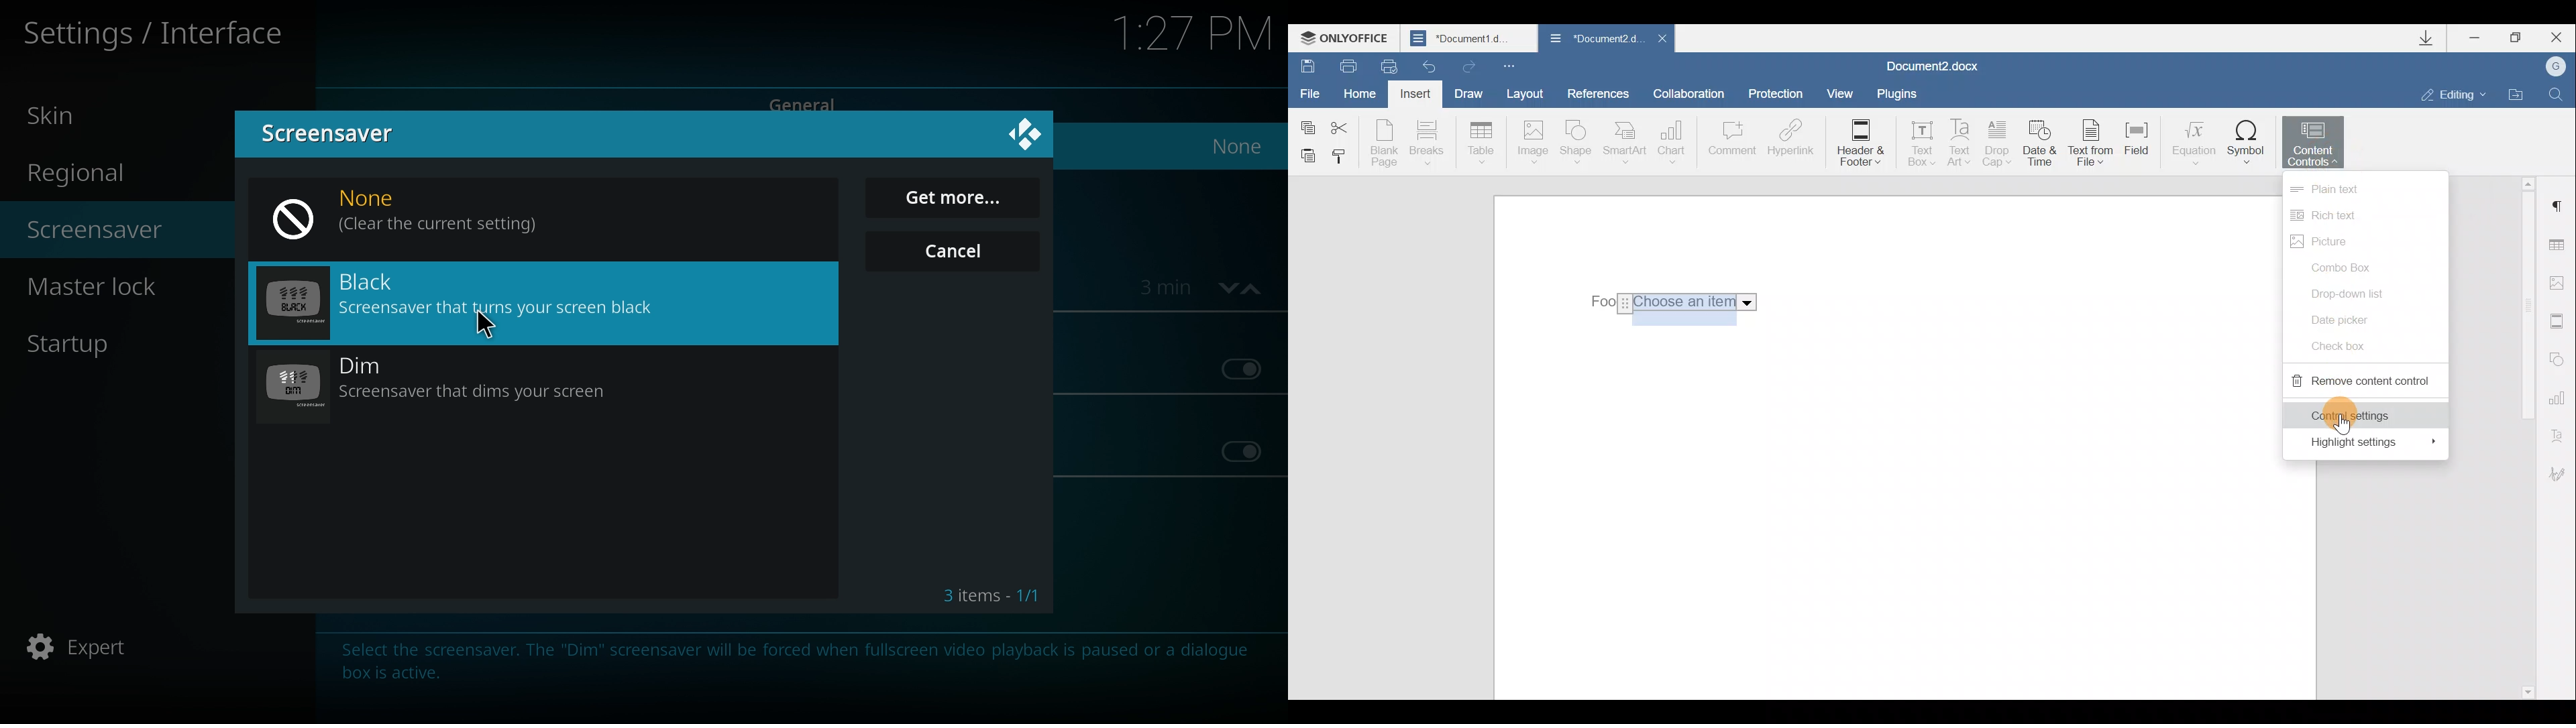  What do you see at coordinates (2364, 189) in the screenshot?
I see `Plain text` at bounding box center [2364, 189].